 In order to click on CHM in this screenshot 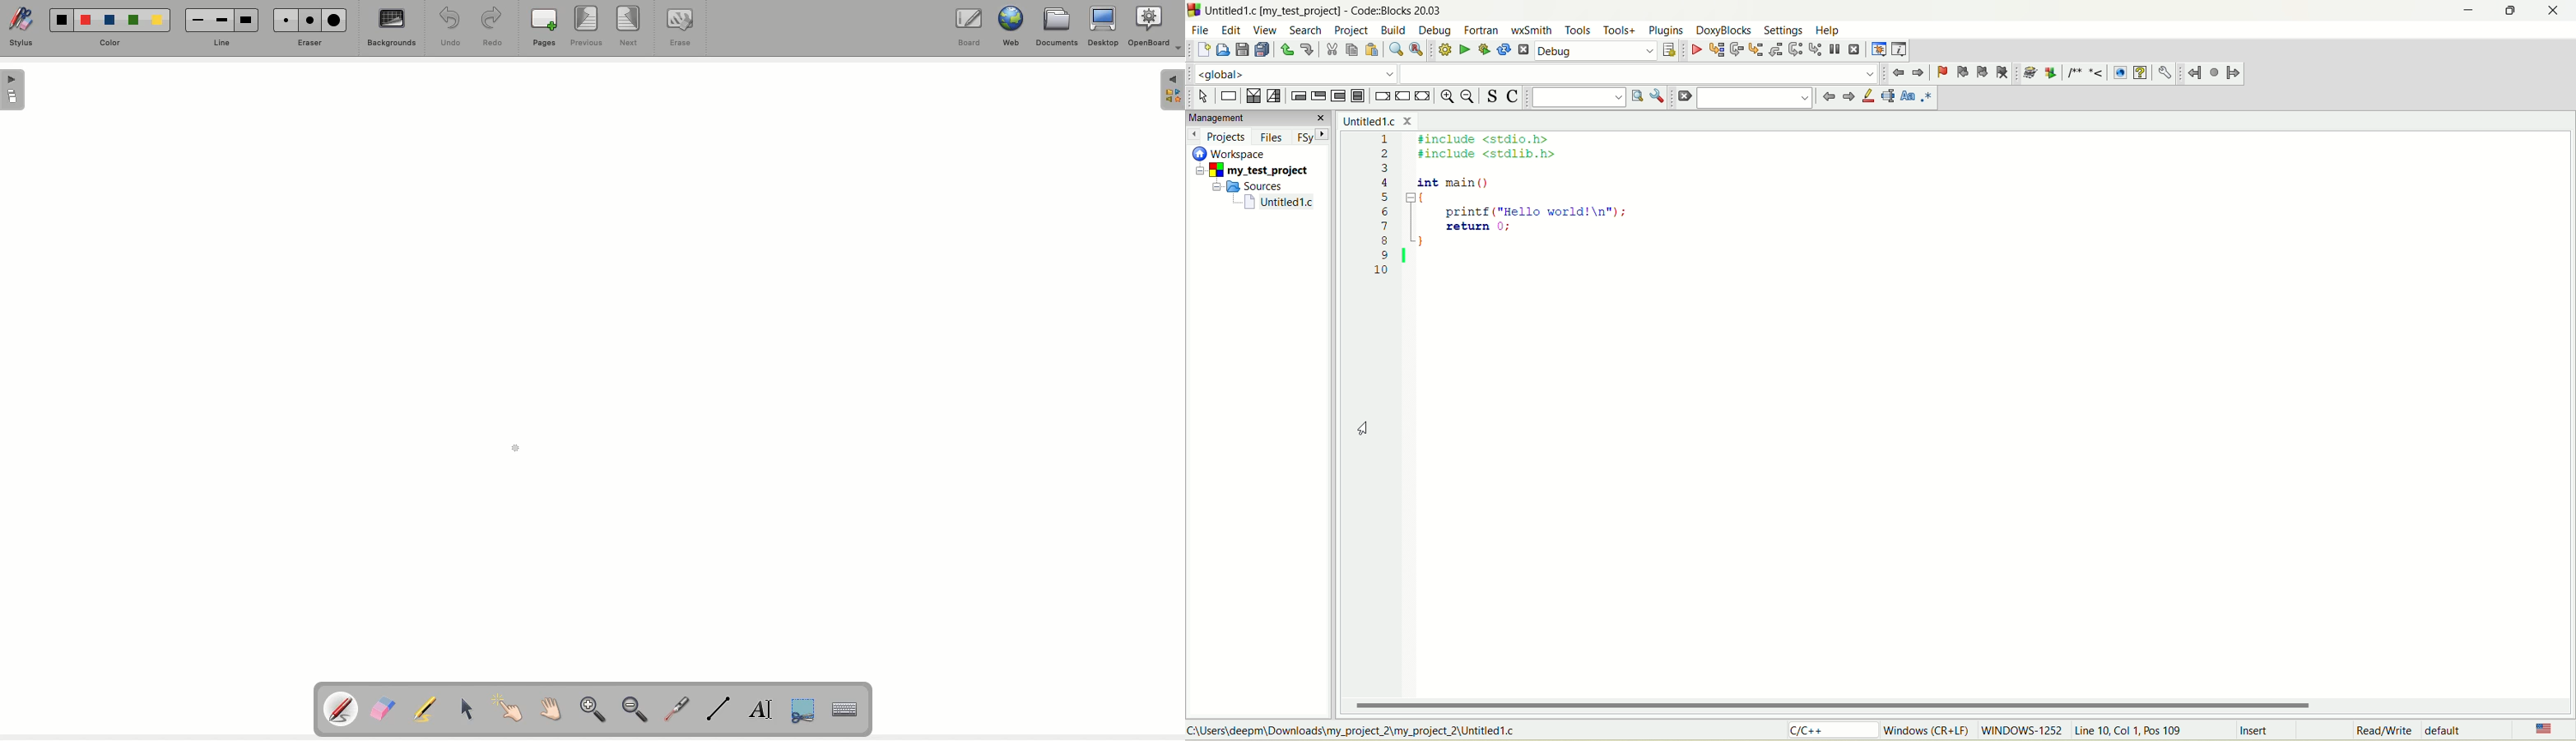, I will do `click(2141, 73)`.